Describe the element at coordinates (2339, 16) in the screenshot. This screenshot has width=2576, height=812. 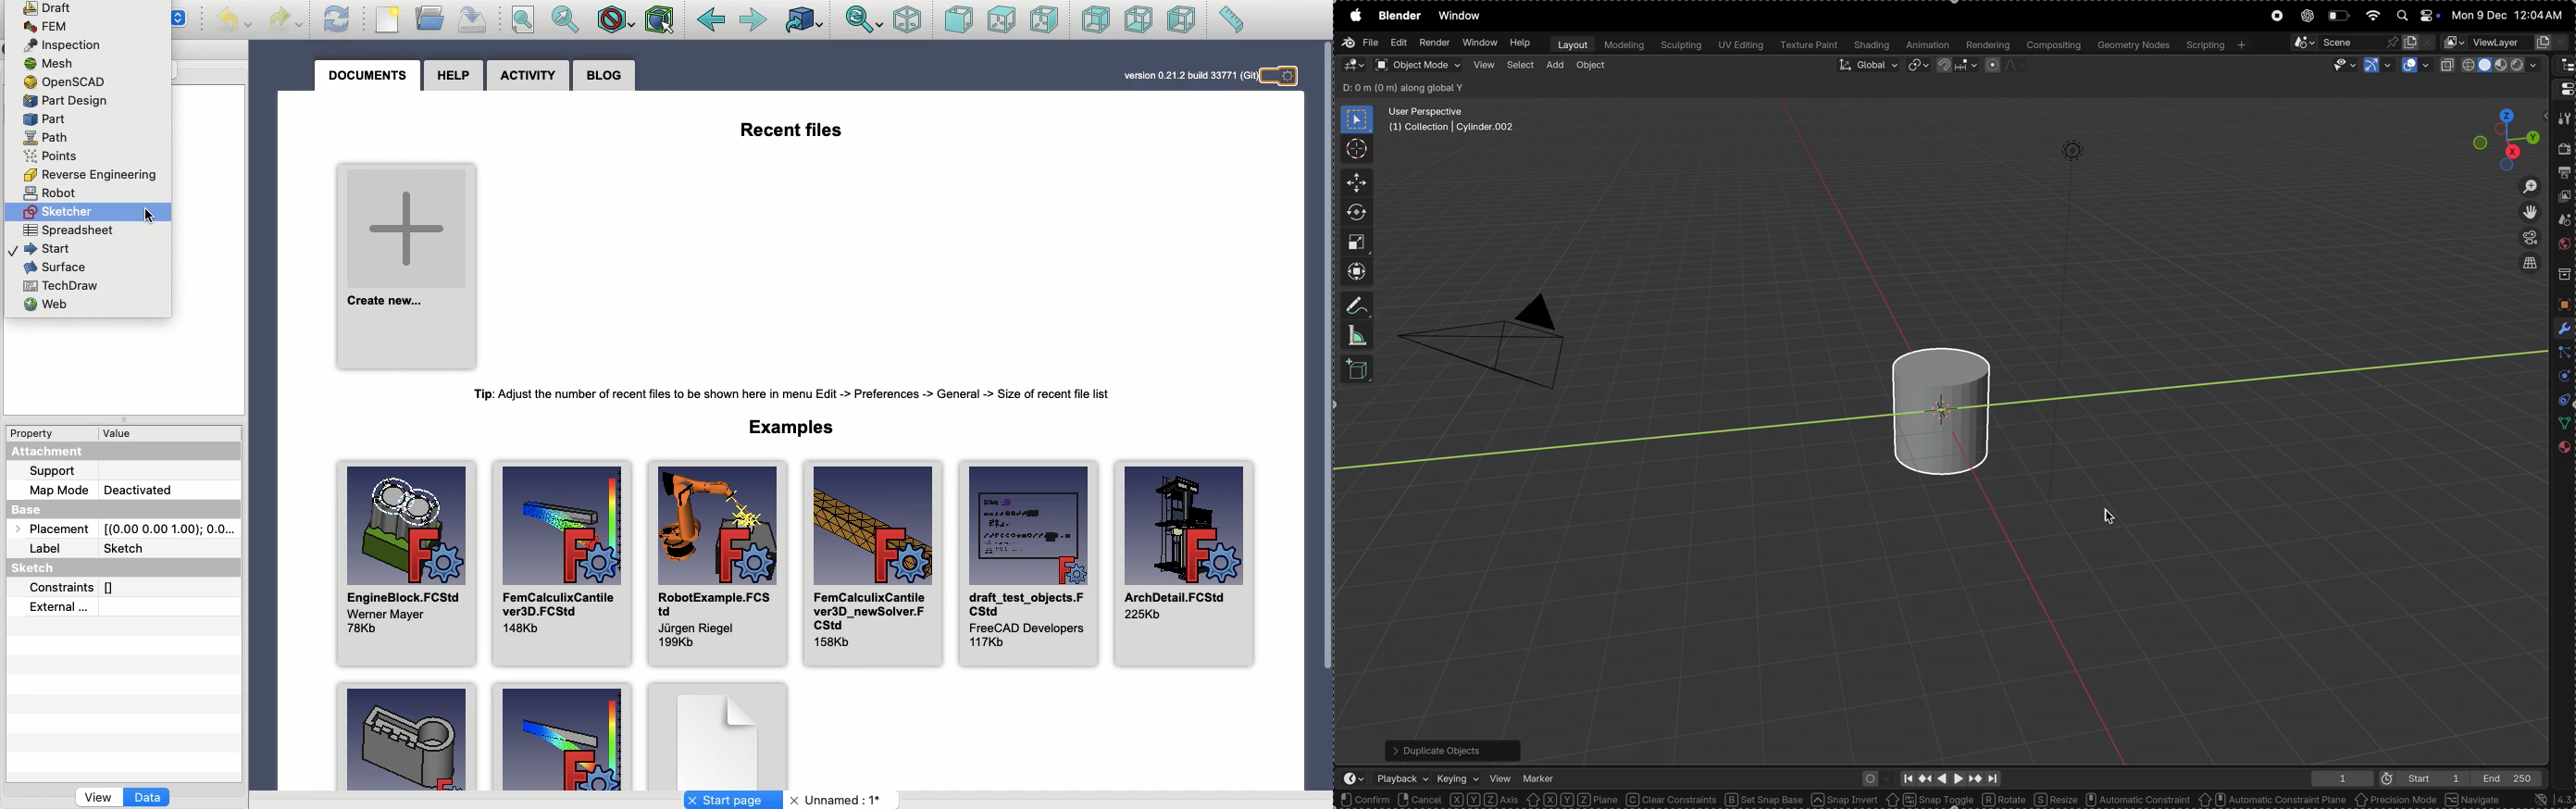
I see `battery` at that location.